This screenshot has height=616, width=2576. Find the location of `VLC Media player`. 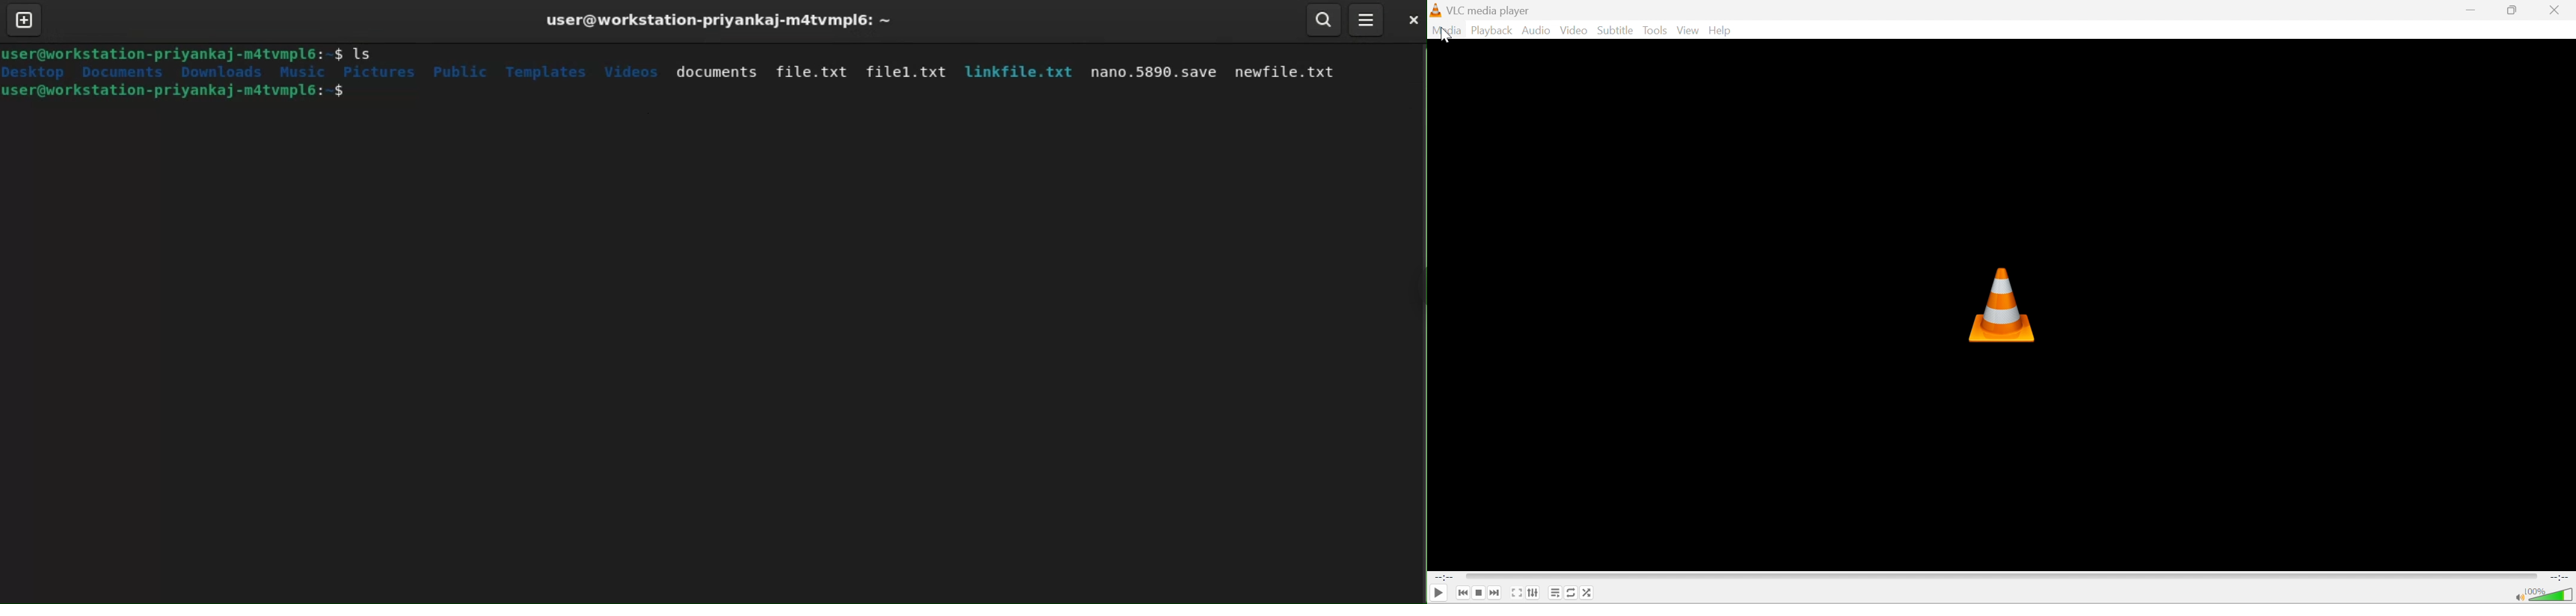

VLC Media player is located at coordinates (1491, 11).